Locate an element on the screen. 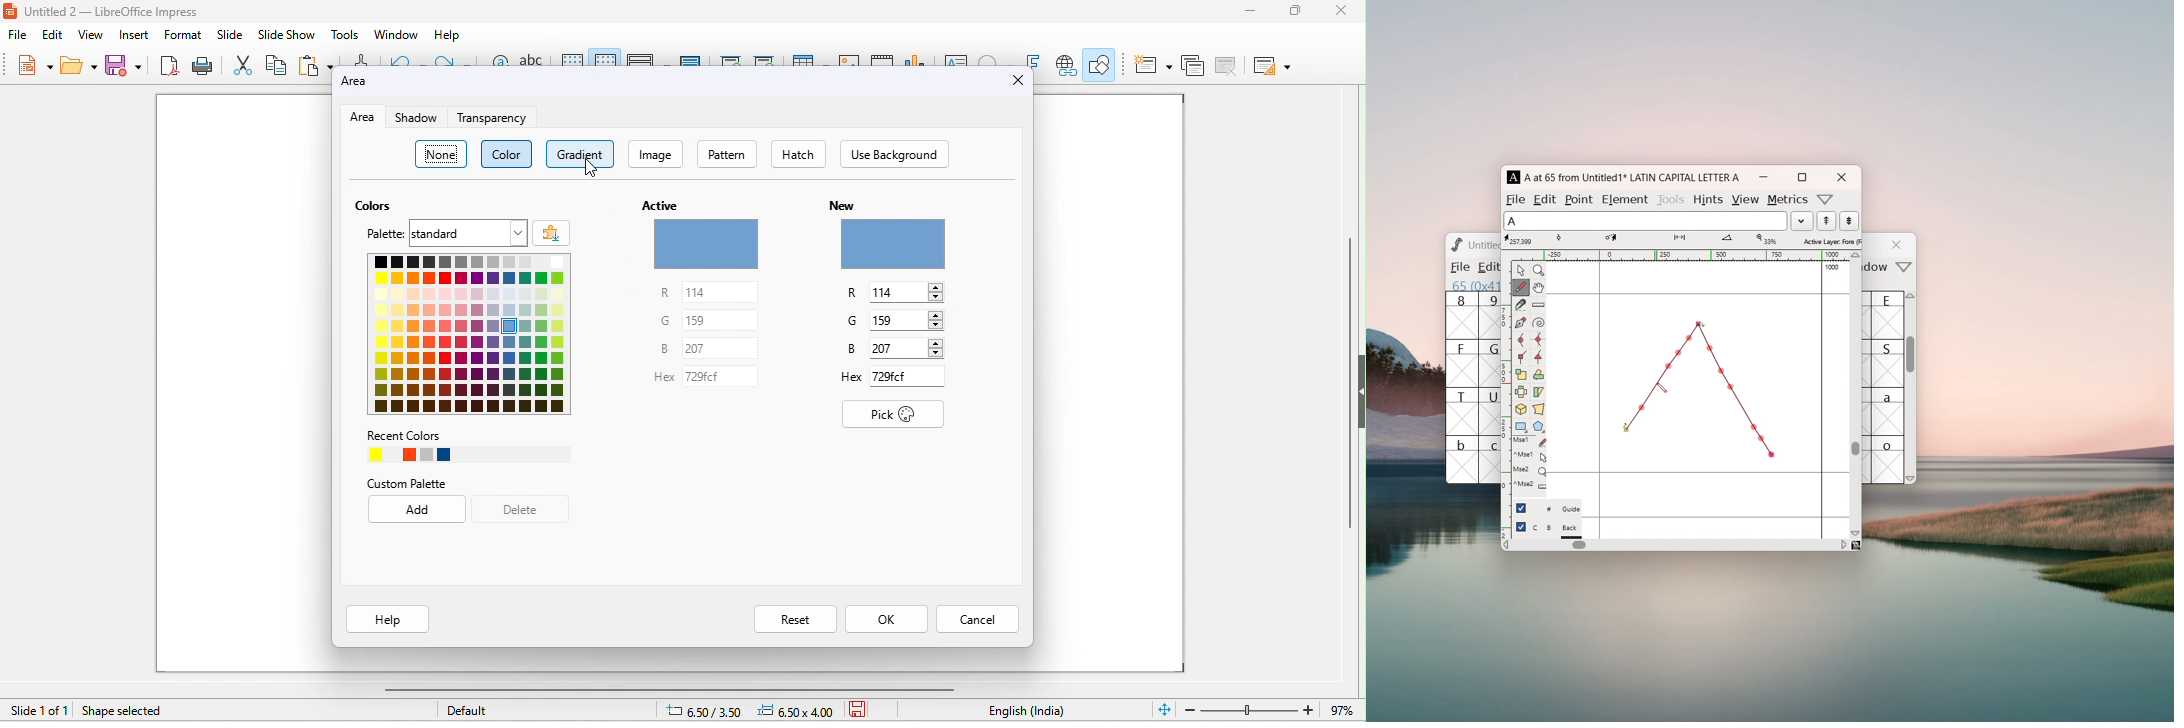 The height and width of the screenshot is (728, 2184). custom palette is located at coordinates (414, 479).